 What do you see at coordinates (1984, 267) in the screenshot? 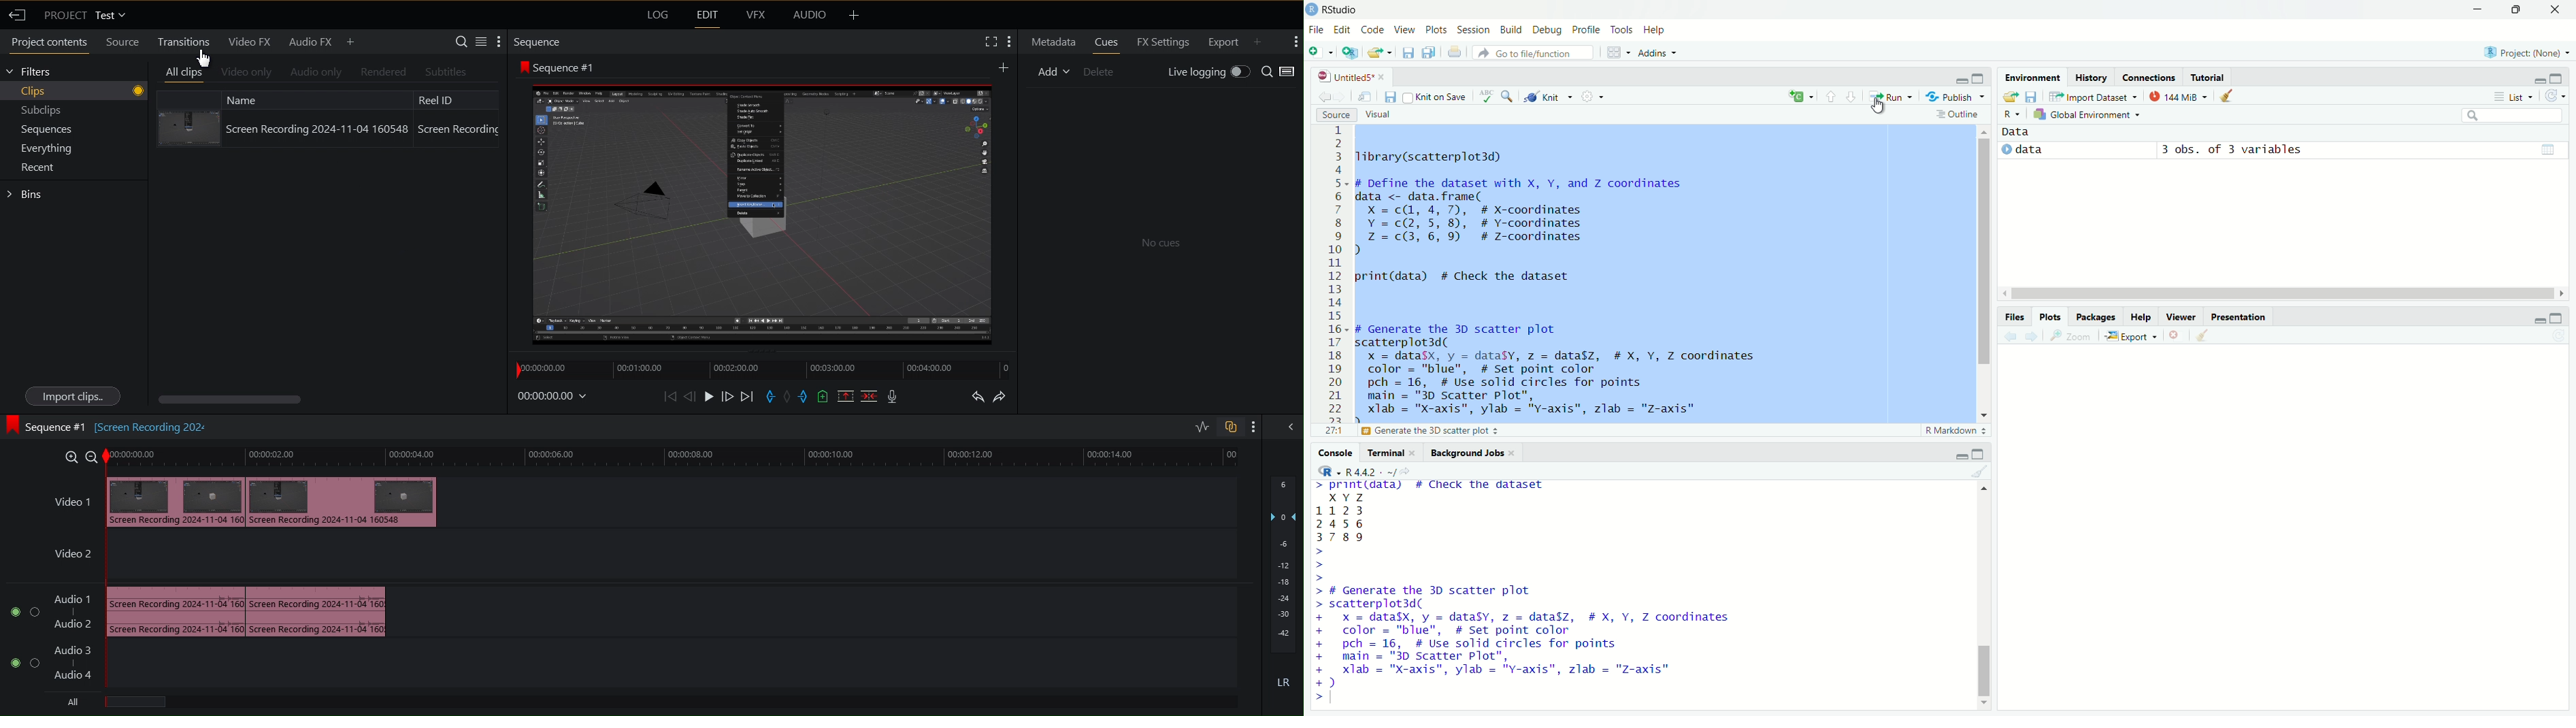
I see `scrollbar` at bounding box center [1984, 267].